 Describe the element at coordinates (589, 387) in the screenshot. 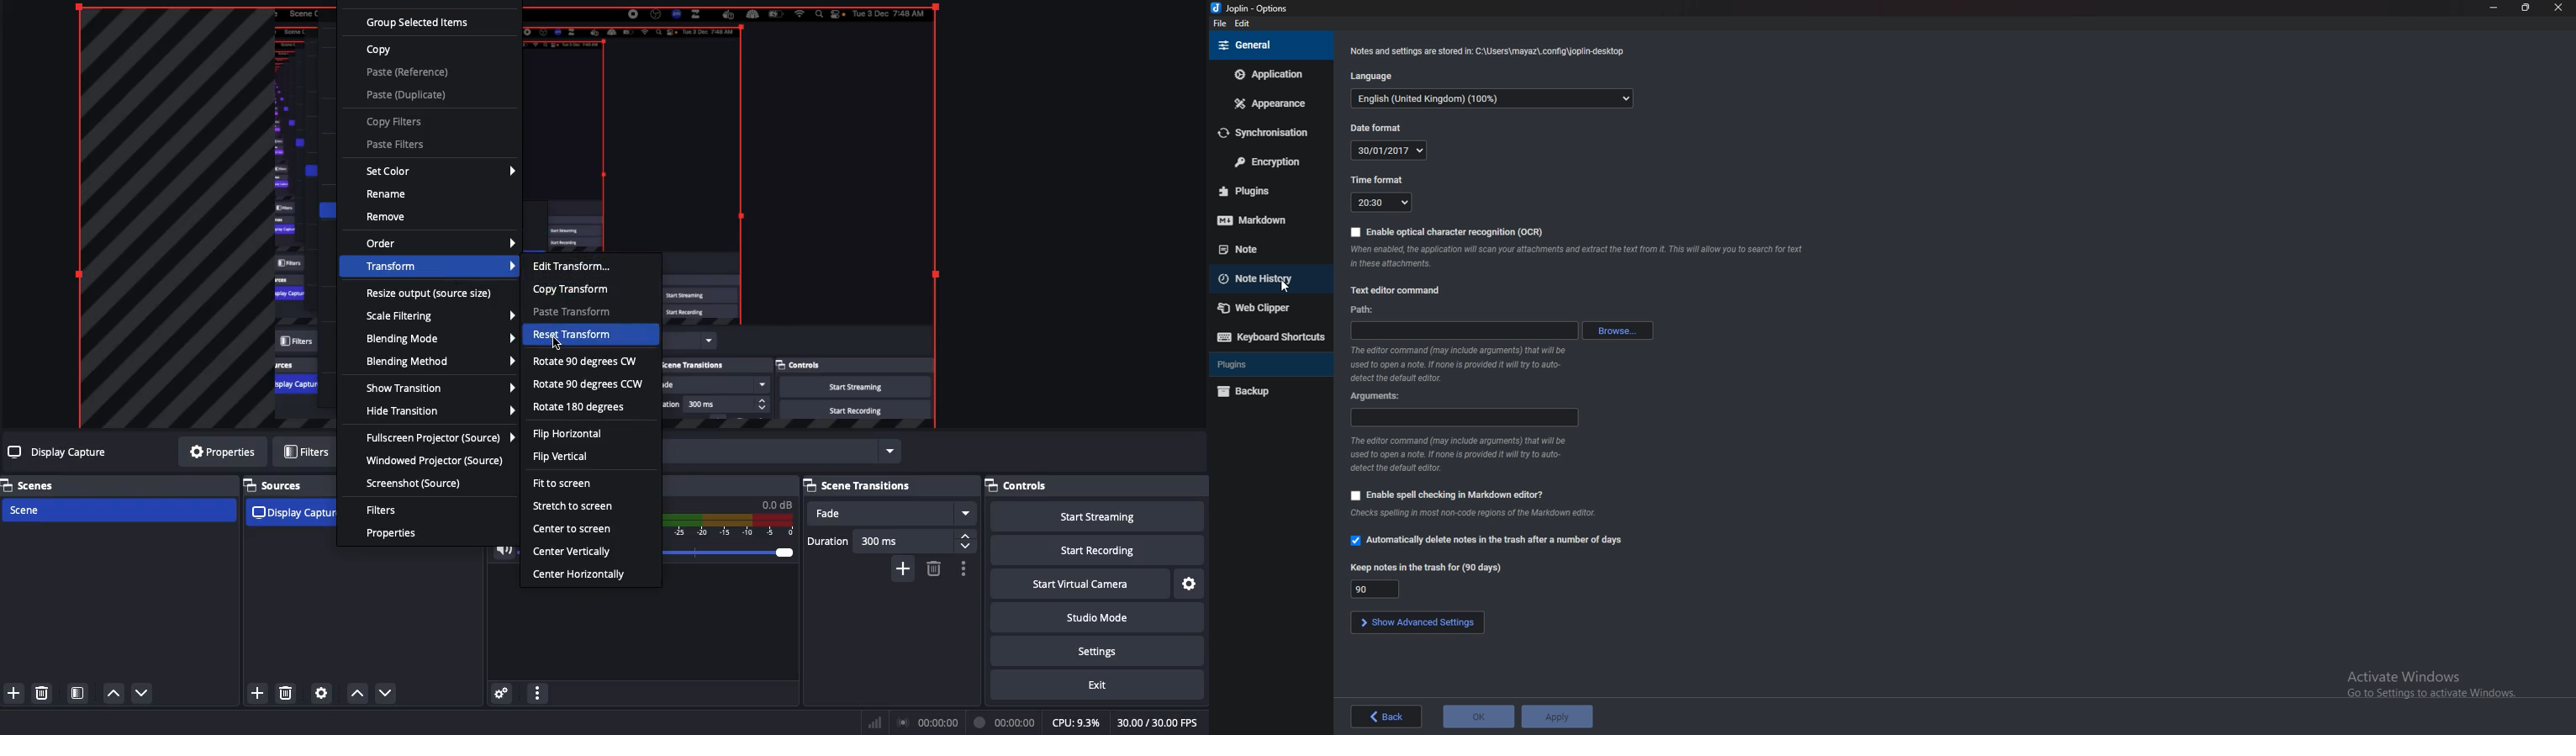

I see `Rotate 90 degrees` at that location.